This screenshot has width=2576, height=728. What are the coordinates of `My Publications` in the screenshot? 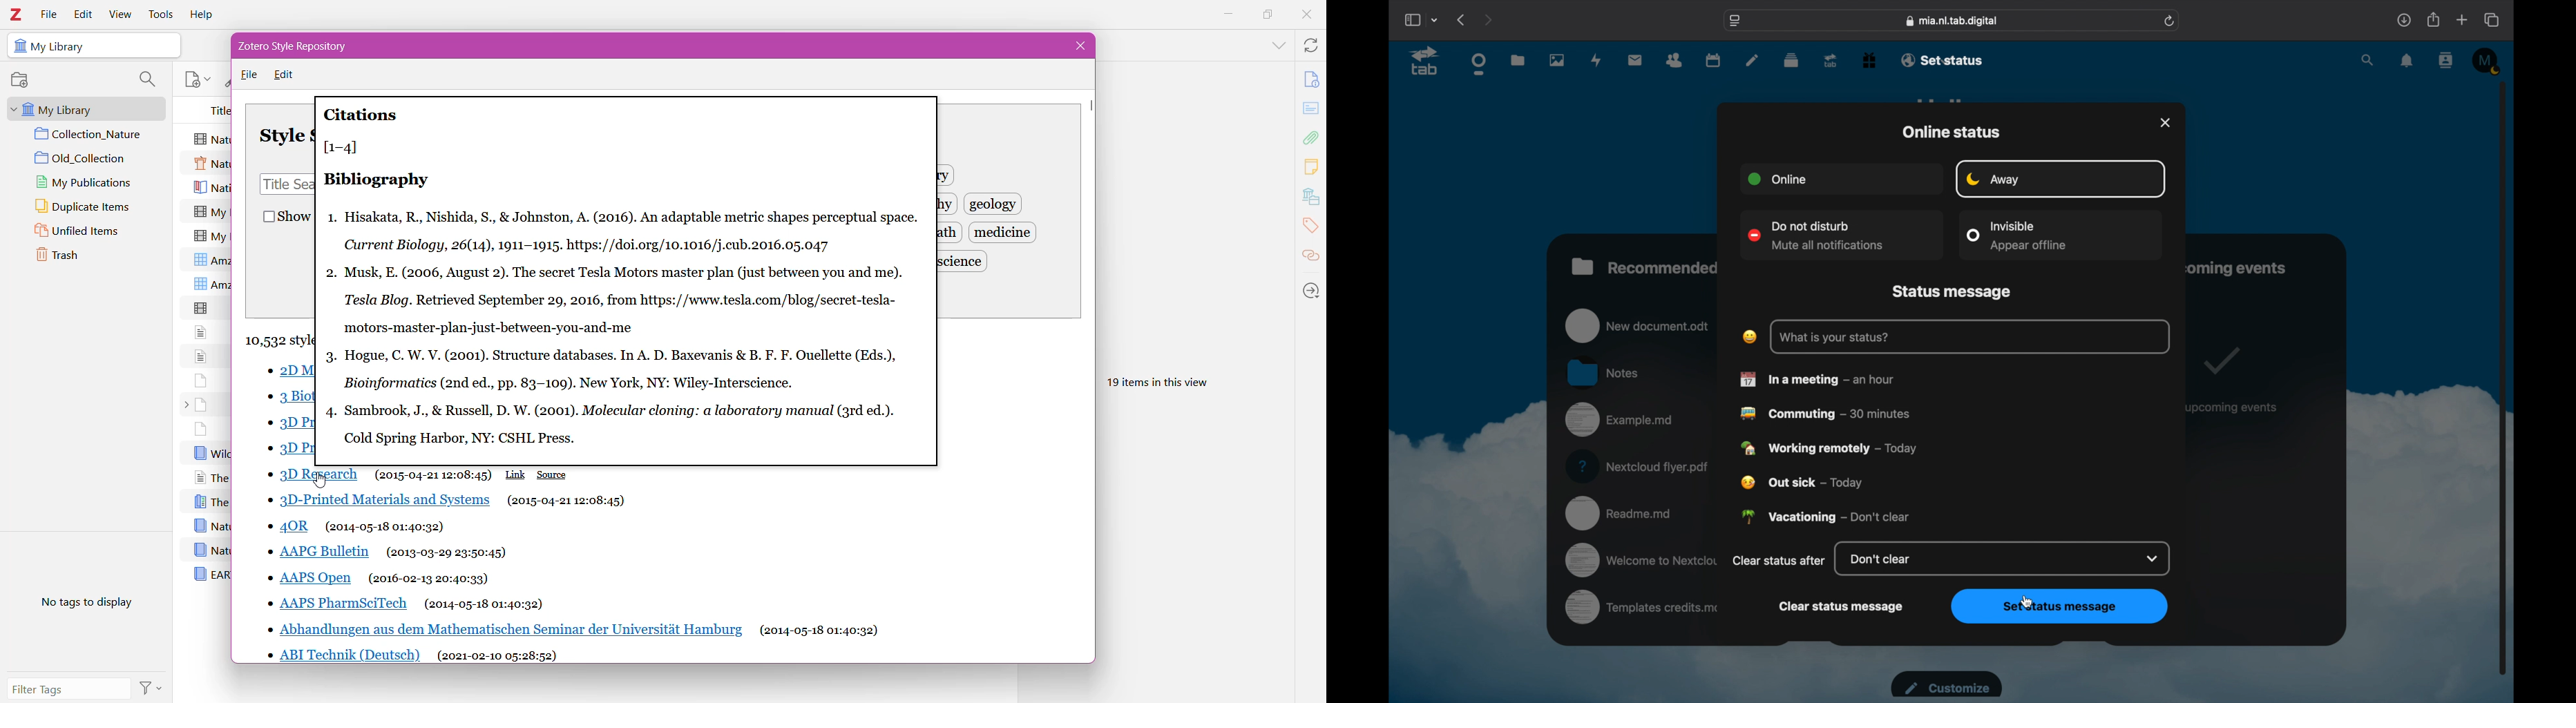 It's located at (88, 182).